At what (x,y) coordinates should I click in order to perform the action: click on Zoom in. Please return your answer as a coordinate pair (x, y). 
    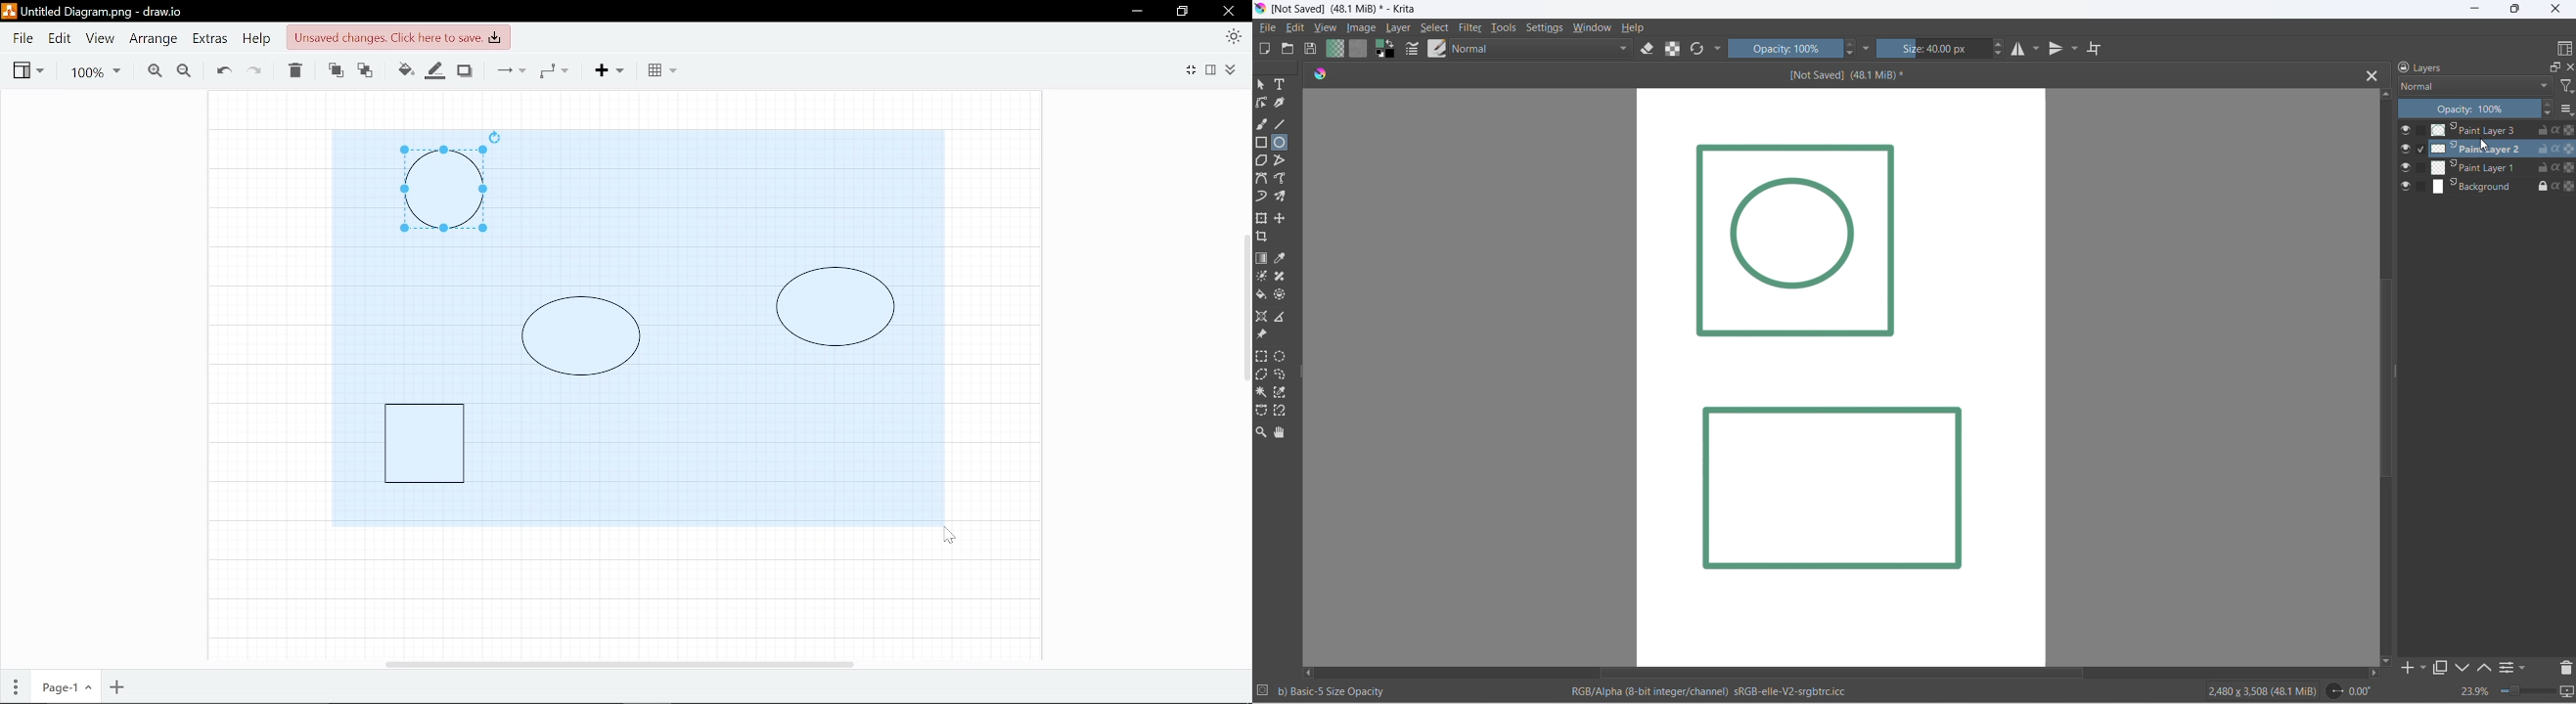
    Looking at the image, I should click on (151, 69).